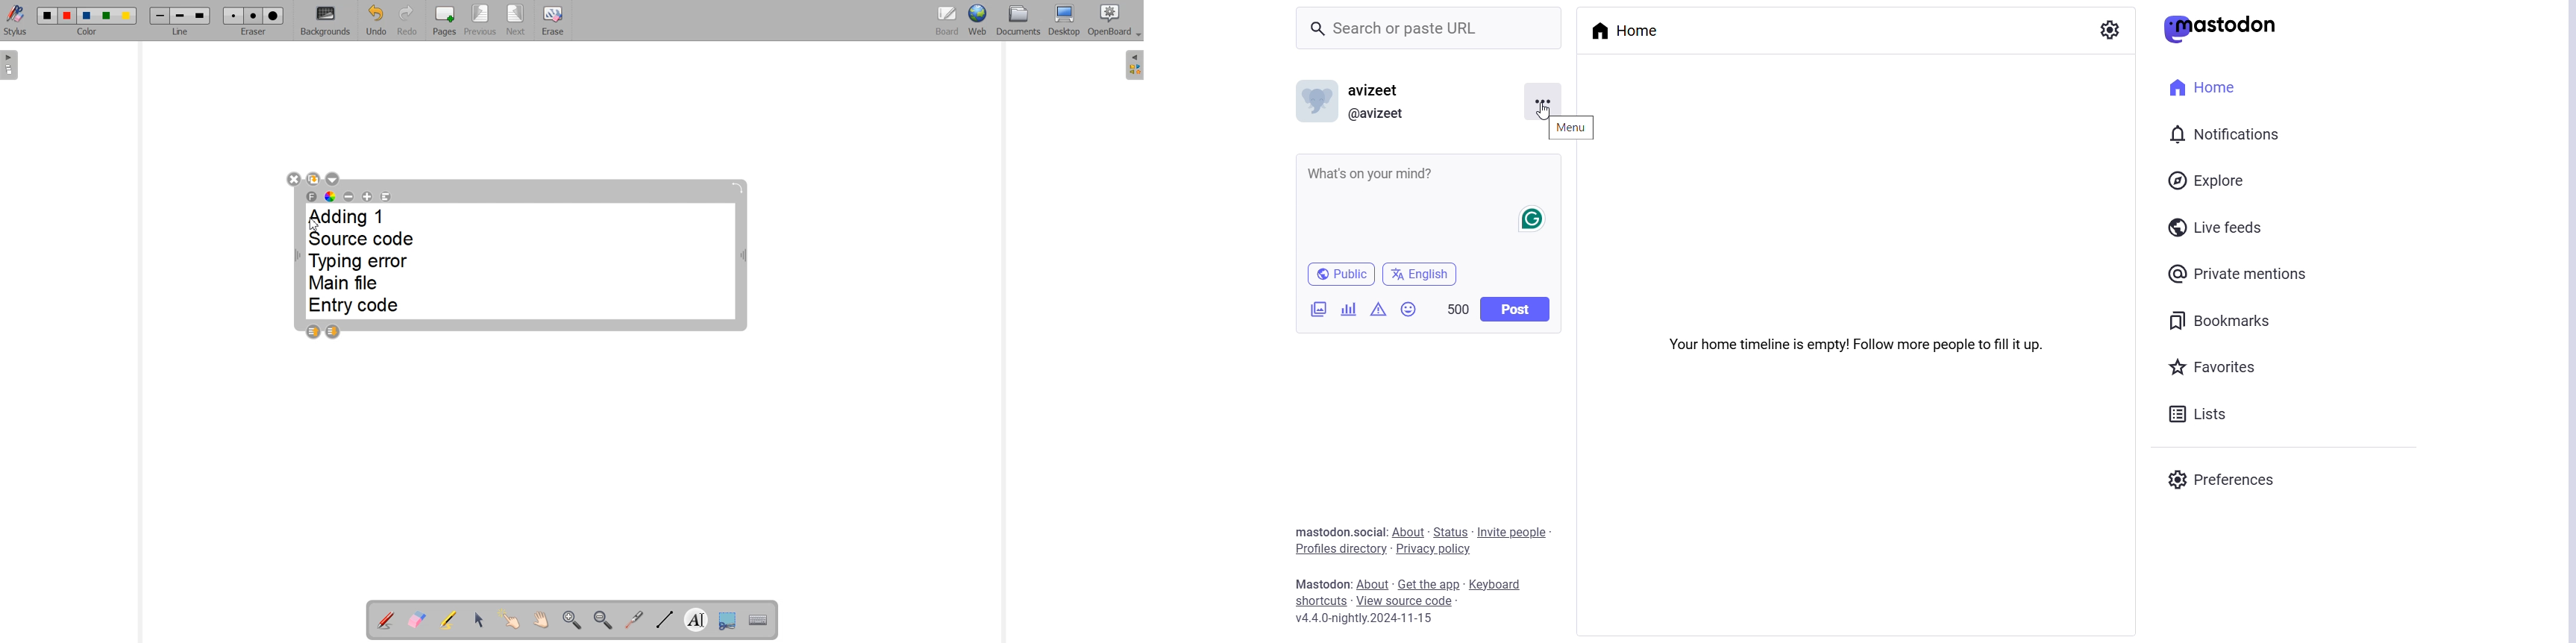 The width and height of the screenshot is (2576, 644). Describe the element at coordinates (1341, 274) in the screenshot. I see `Public` at that location.